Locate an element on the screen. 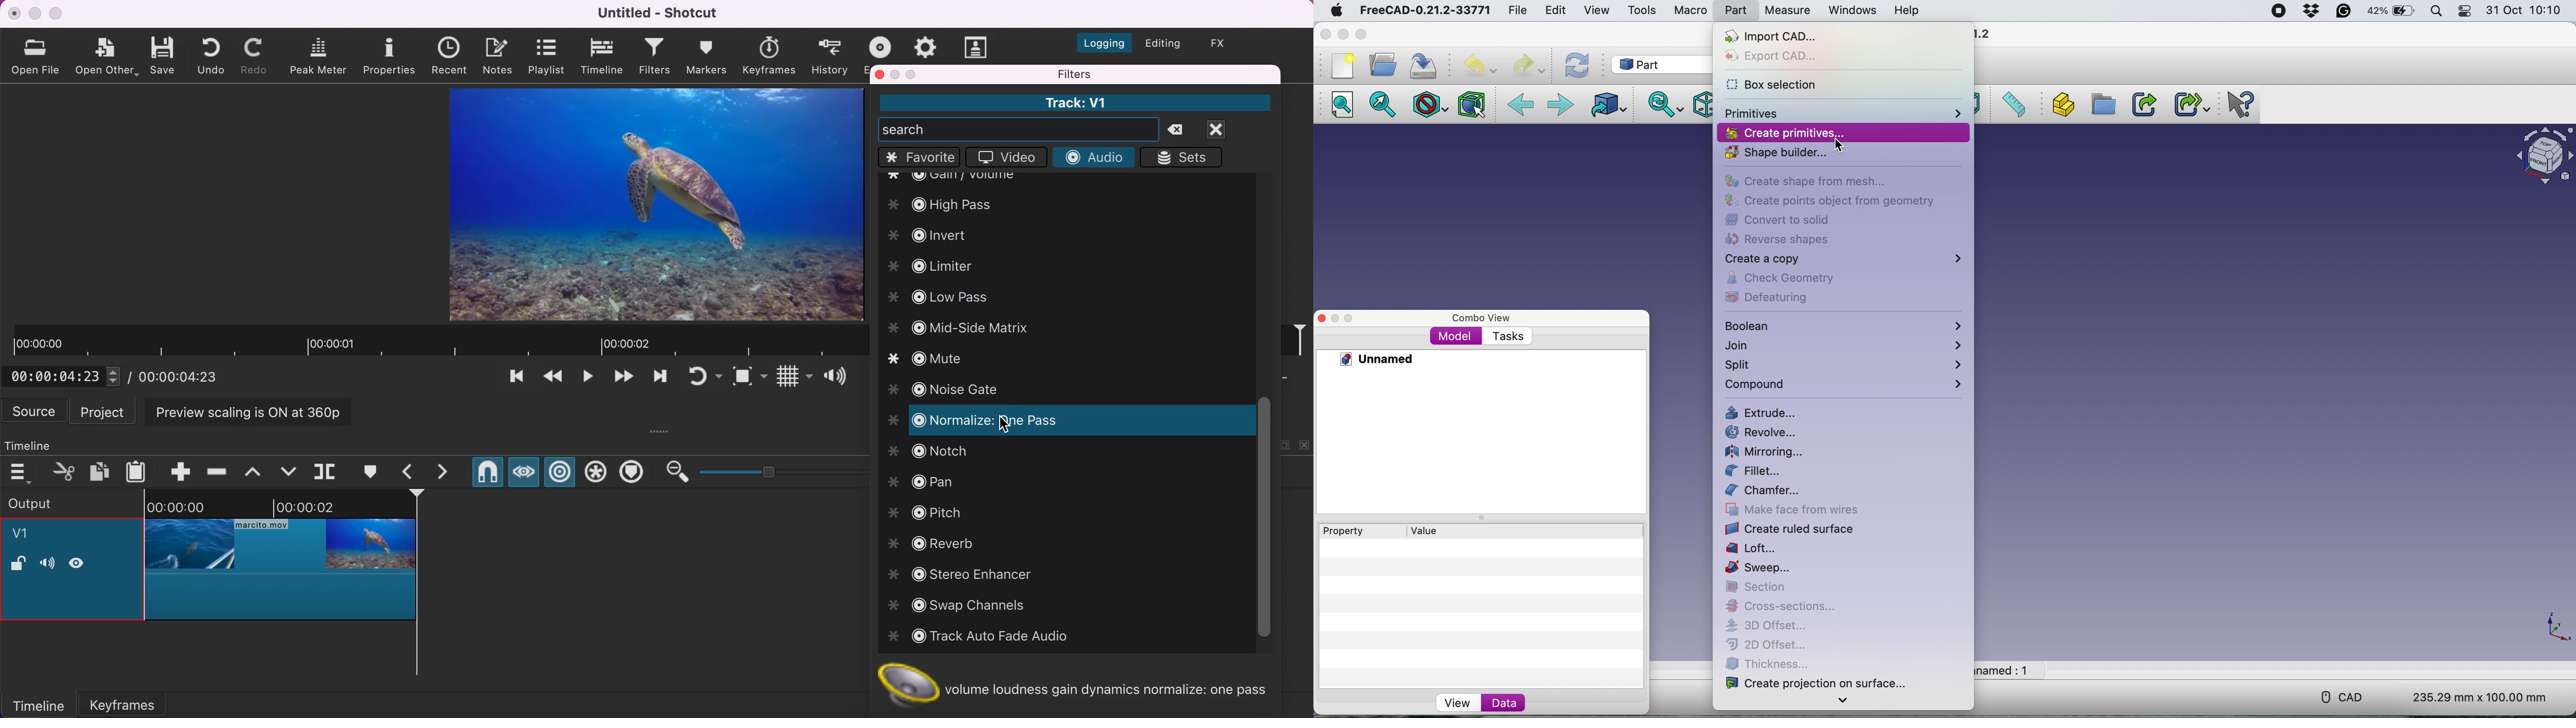 The image size is (2576, 728). Go to linked object is located at coordinates (1607, 102).